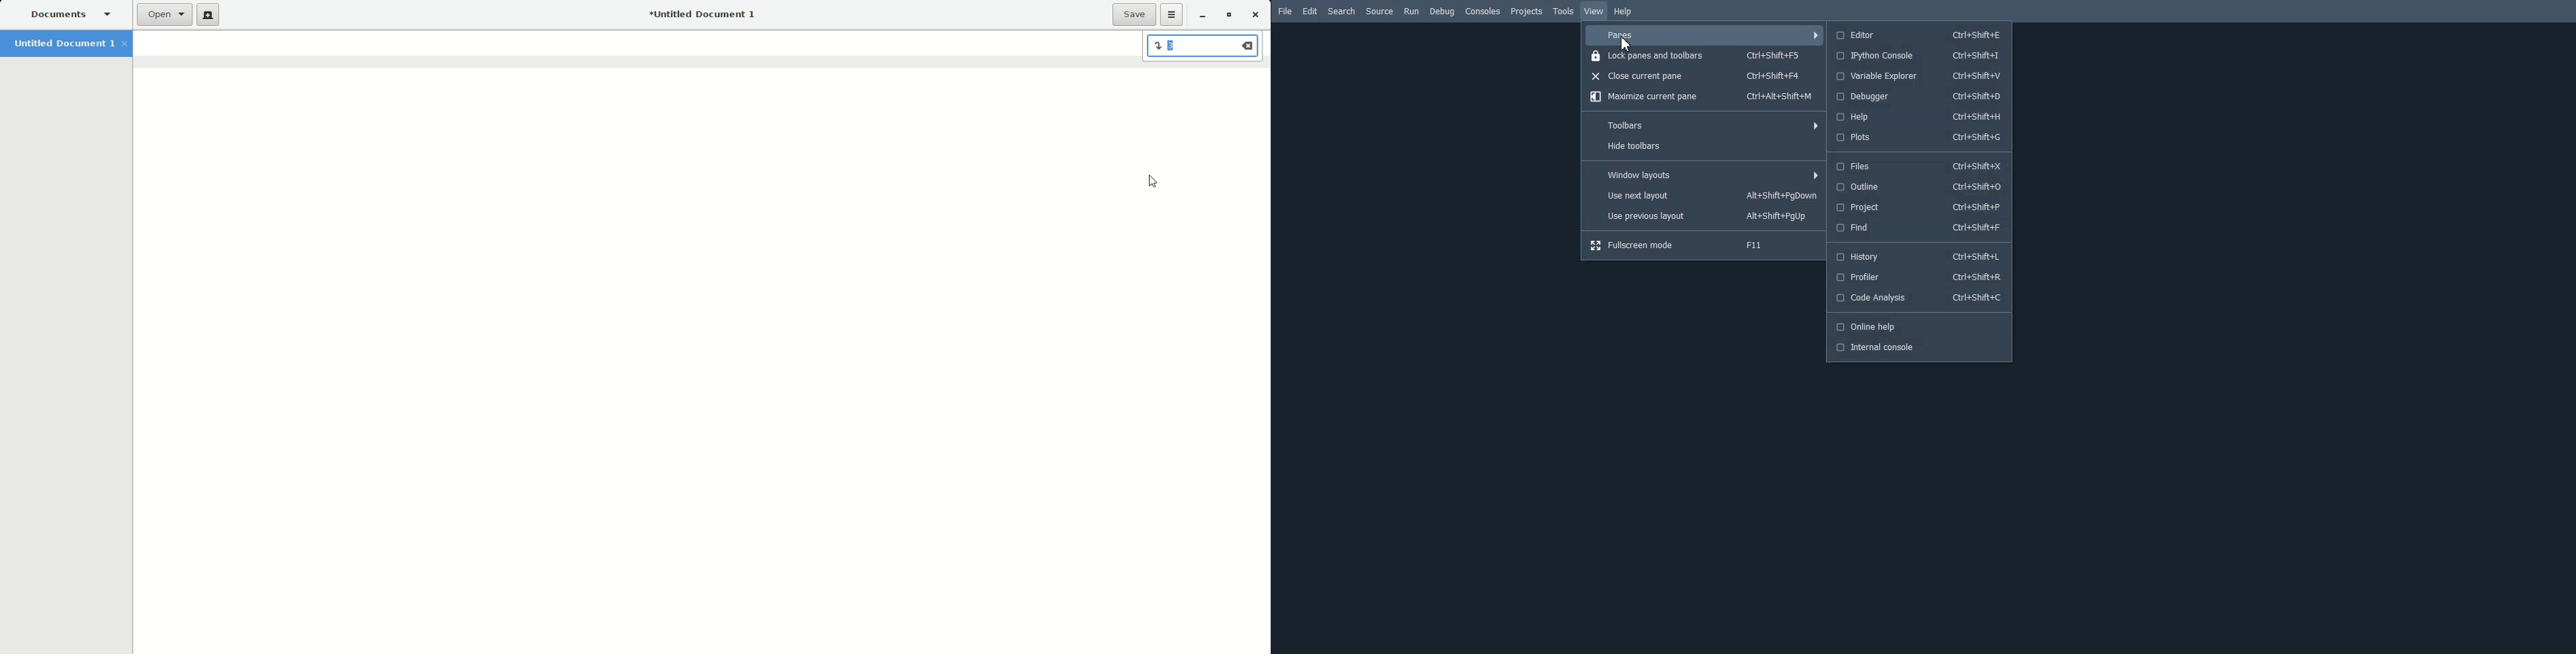  Describe the element at coordinates (1227, 15) in the screenshot. I see `Restore` at that location.